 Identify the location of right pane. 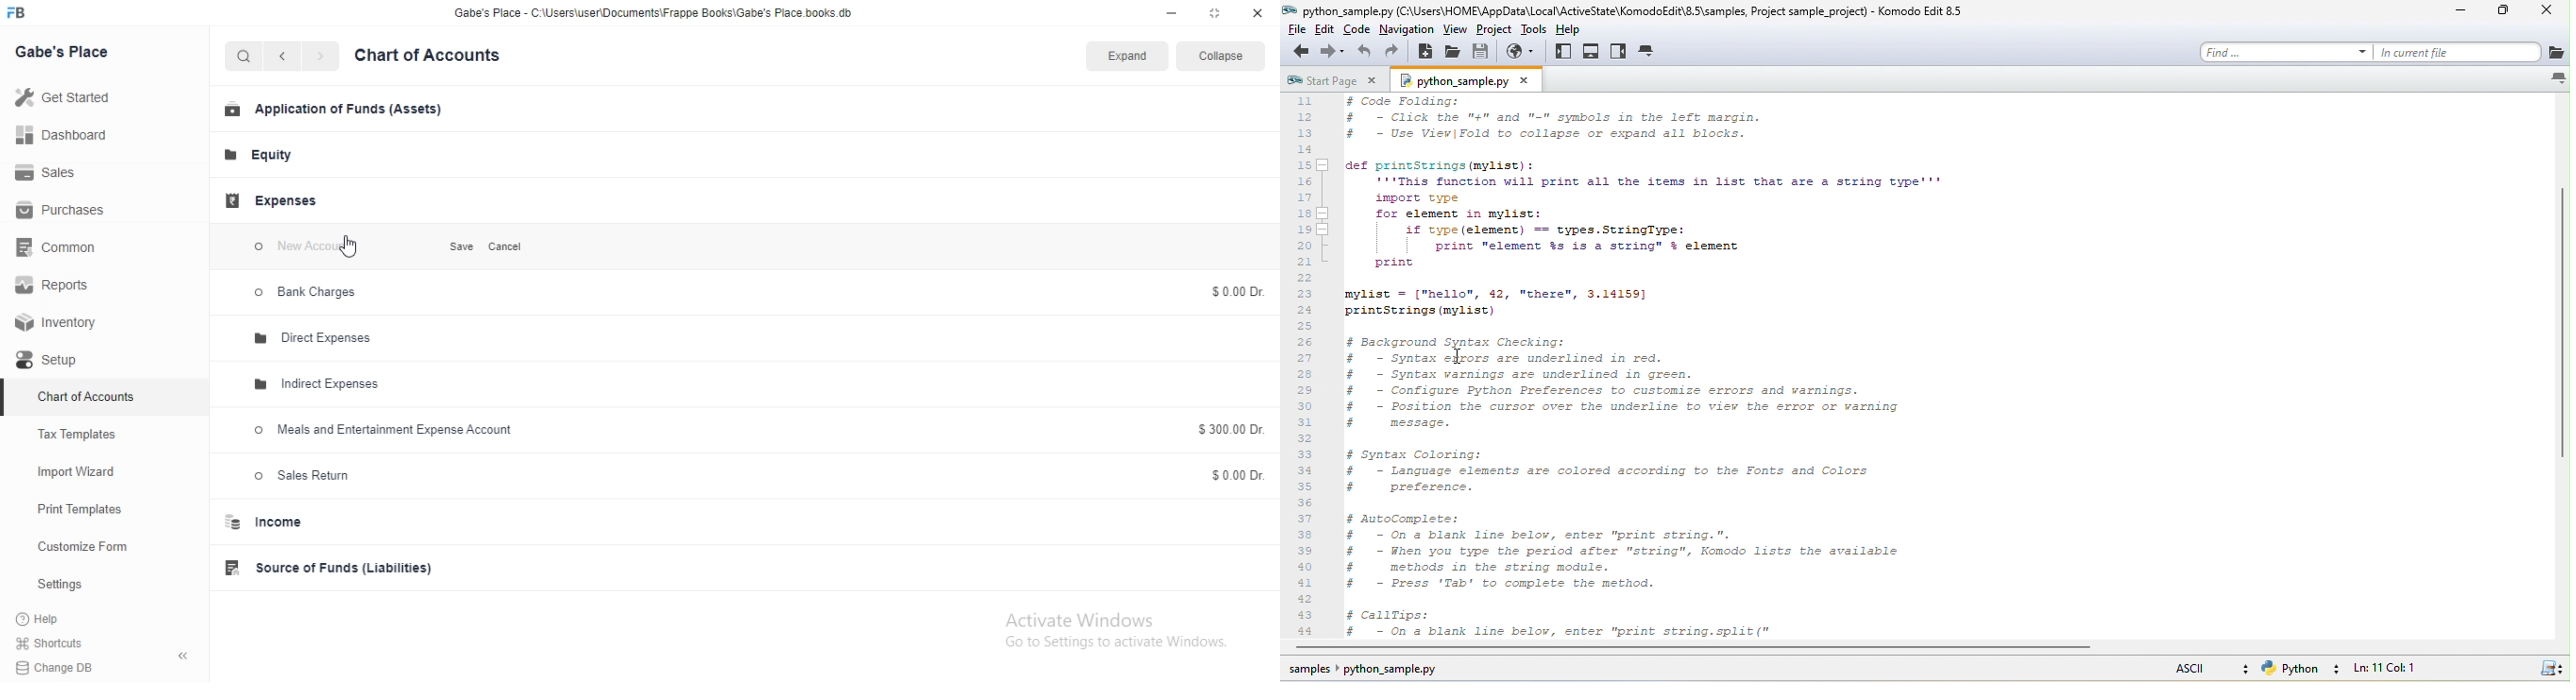
(1621, 51).